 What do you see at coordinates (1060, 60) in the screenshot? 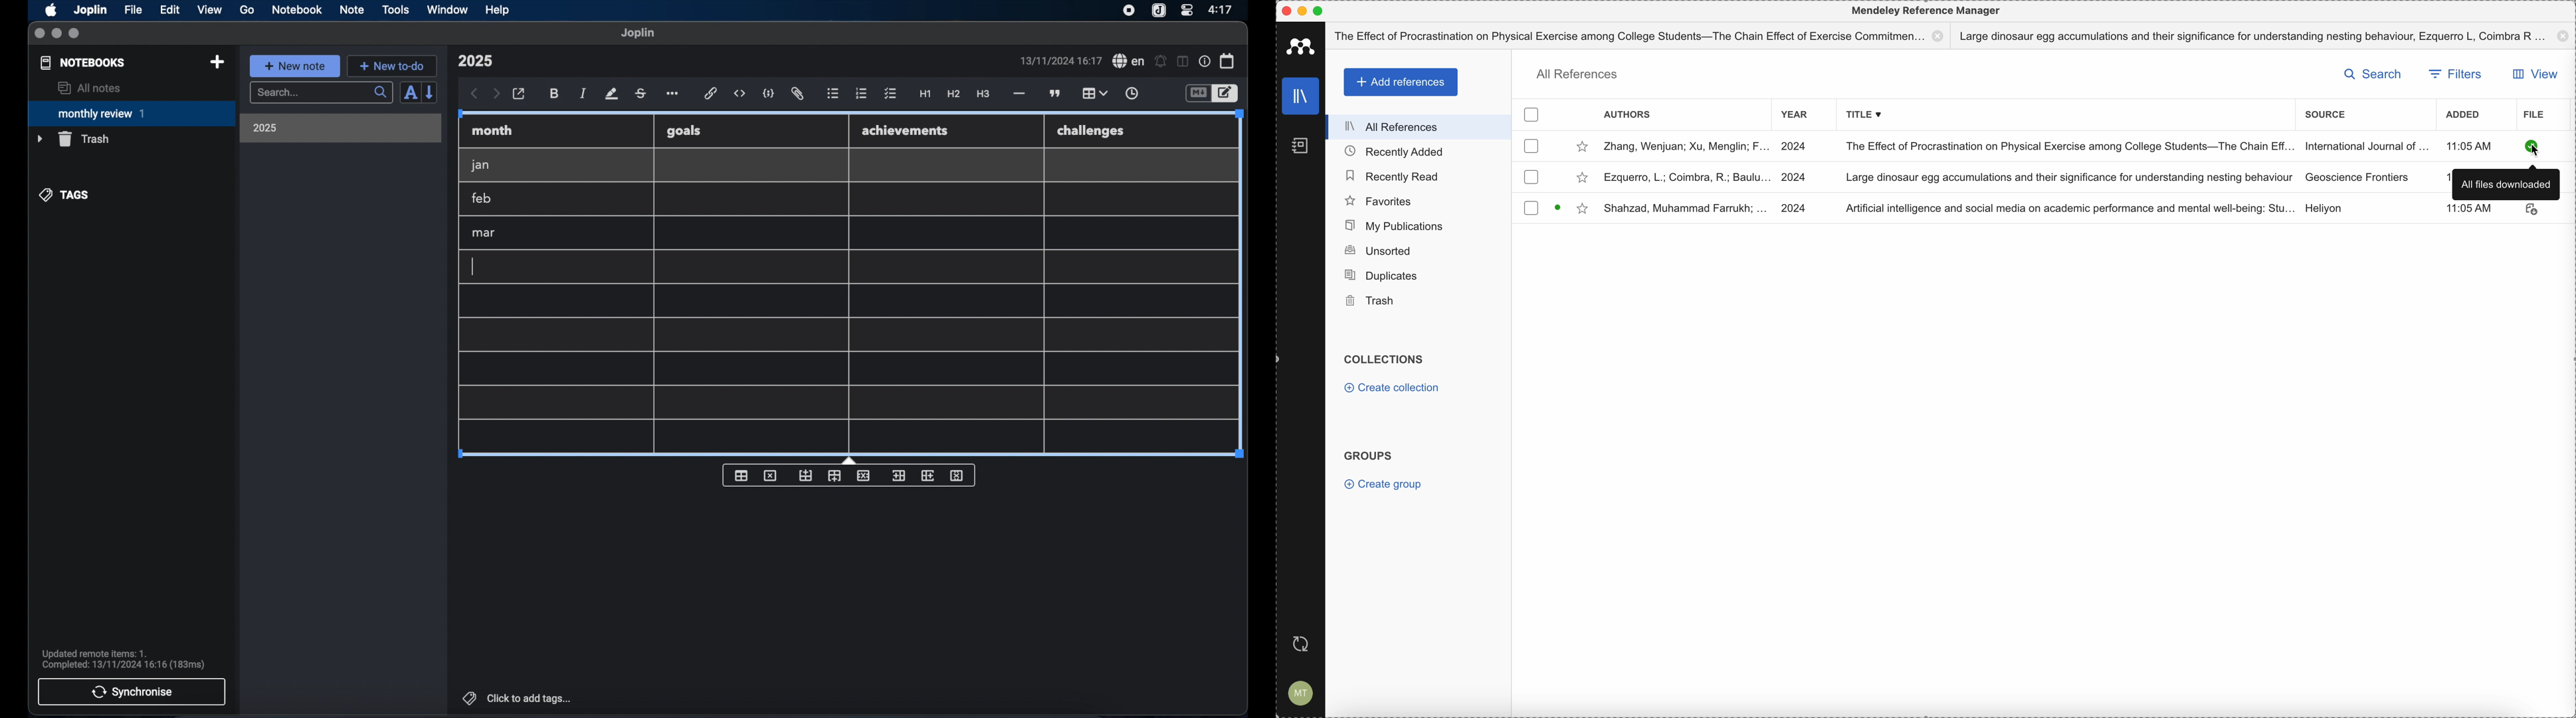
I see `date` at bounding box center [1060, 60].